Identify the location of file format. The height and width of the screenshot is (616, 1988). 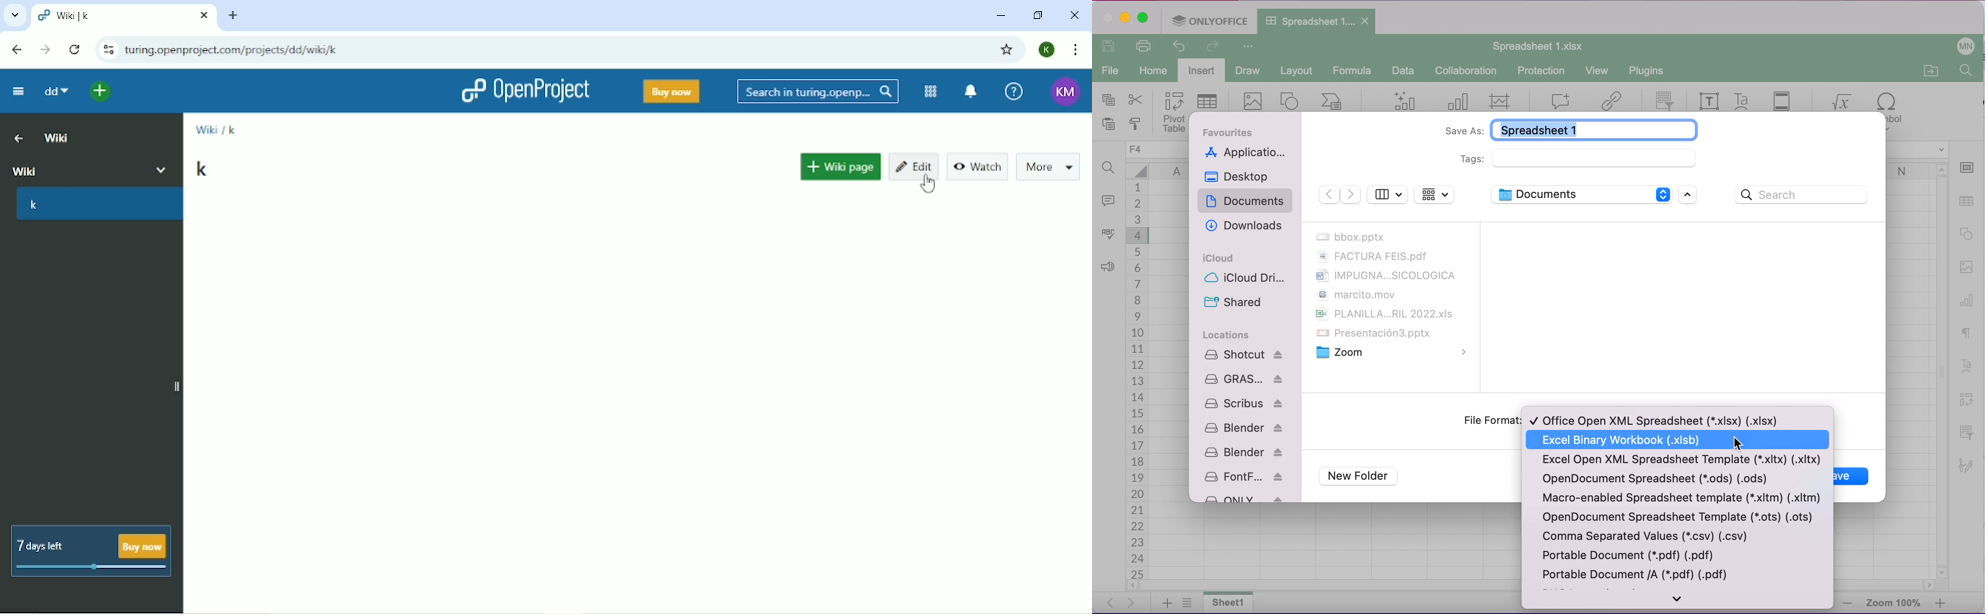
(1492, 420).